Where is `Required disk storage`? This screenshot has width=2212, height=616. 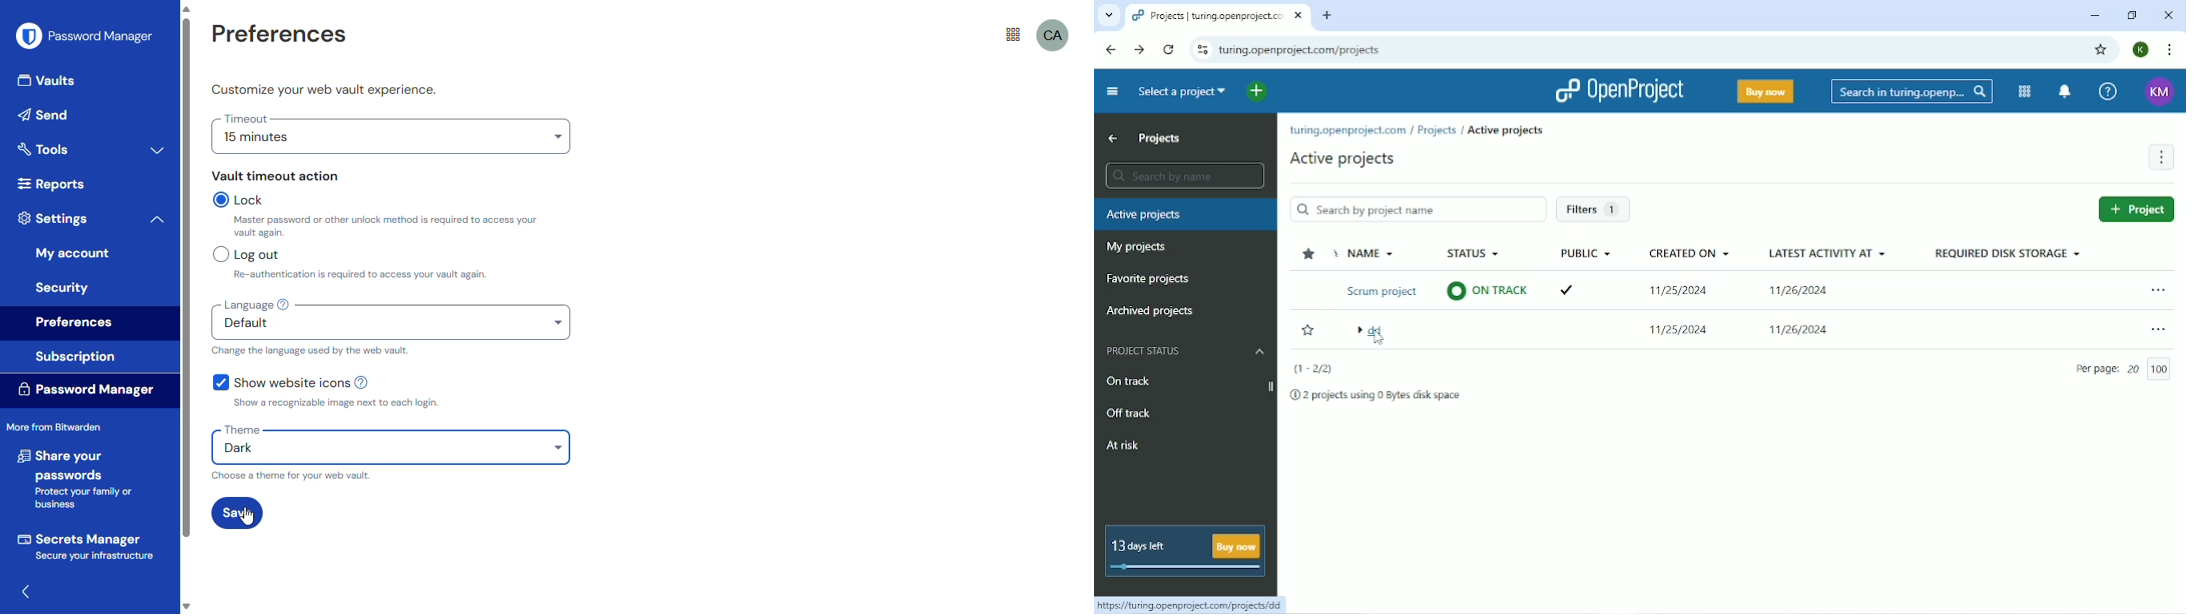
Required disk storage is located at coordinates (2009, 252).